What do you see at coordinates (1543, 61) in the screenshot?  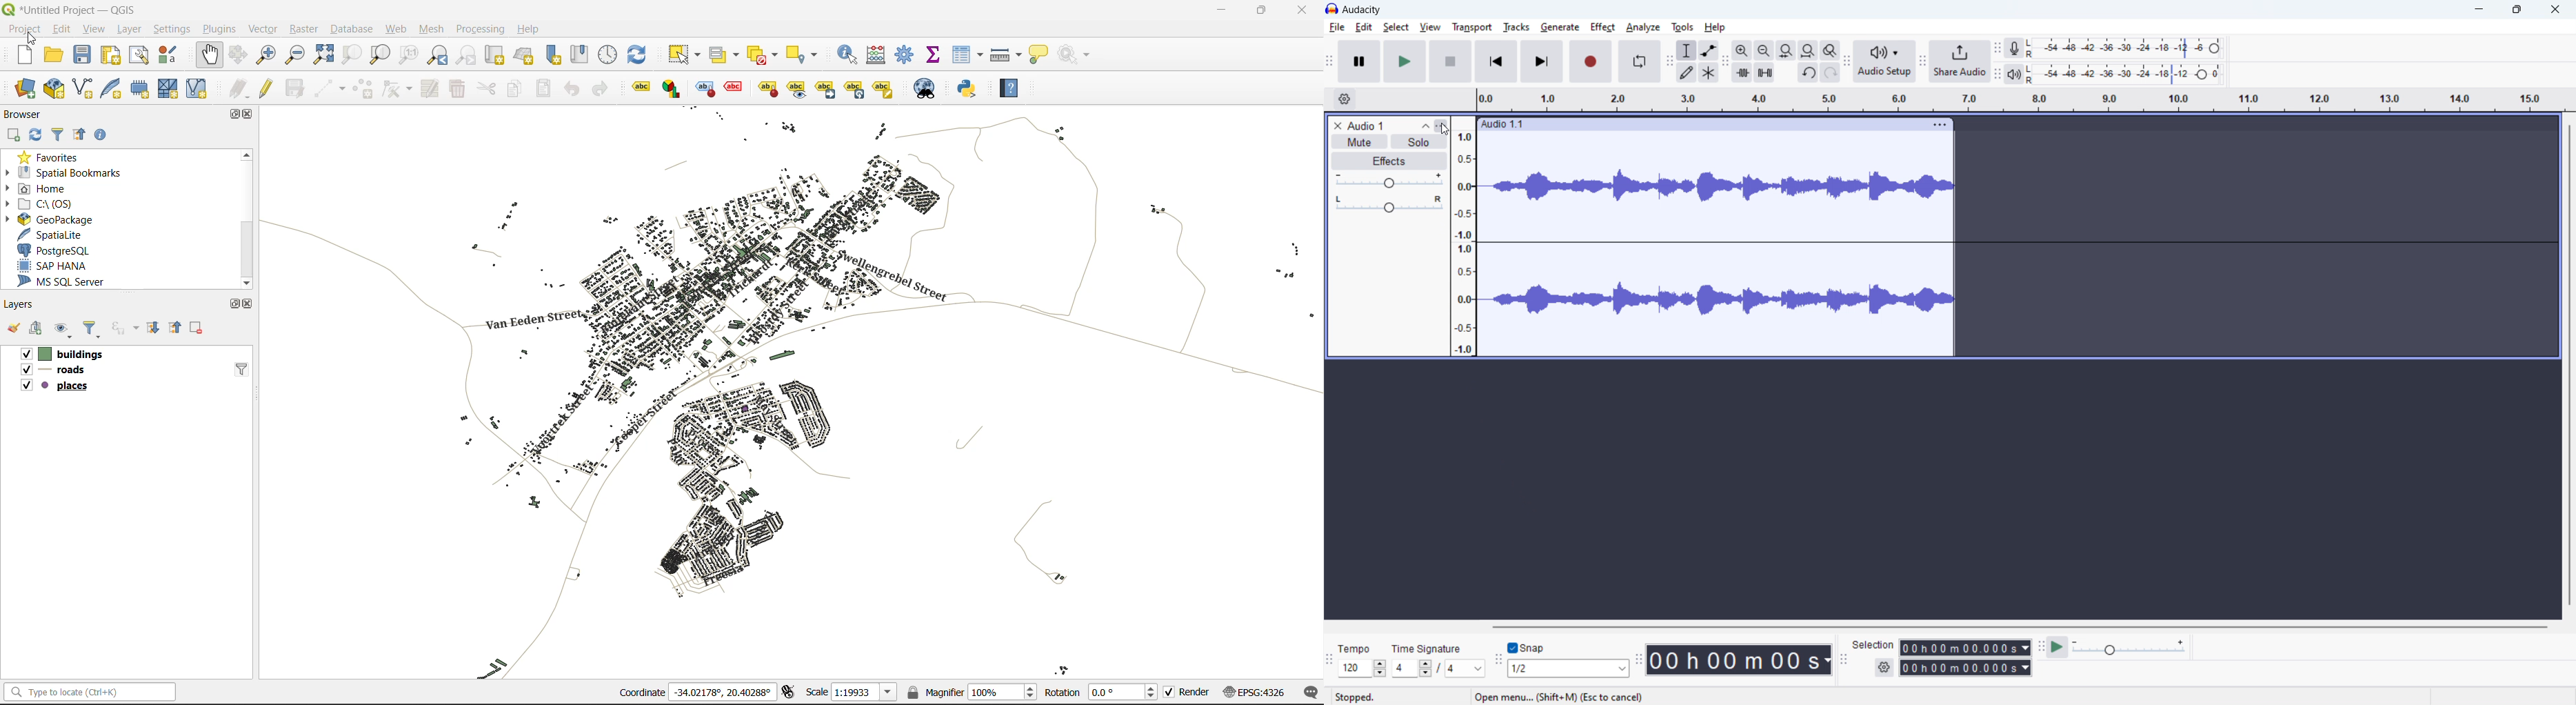 I see `skip to last` at bounding box center [1543, 61].